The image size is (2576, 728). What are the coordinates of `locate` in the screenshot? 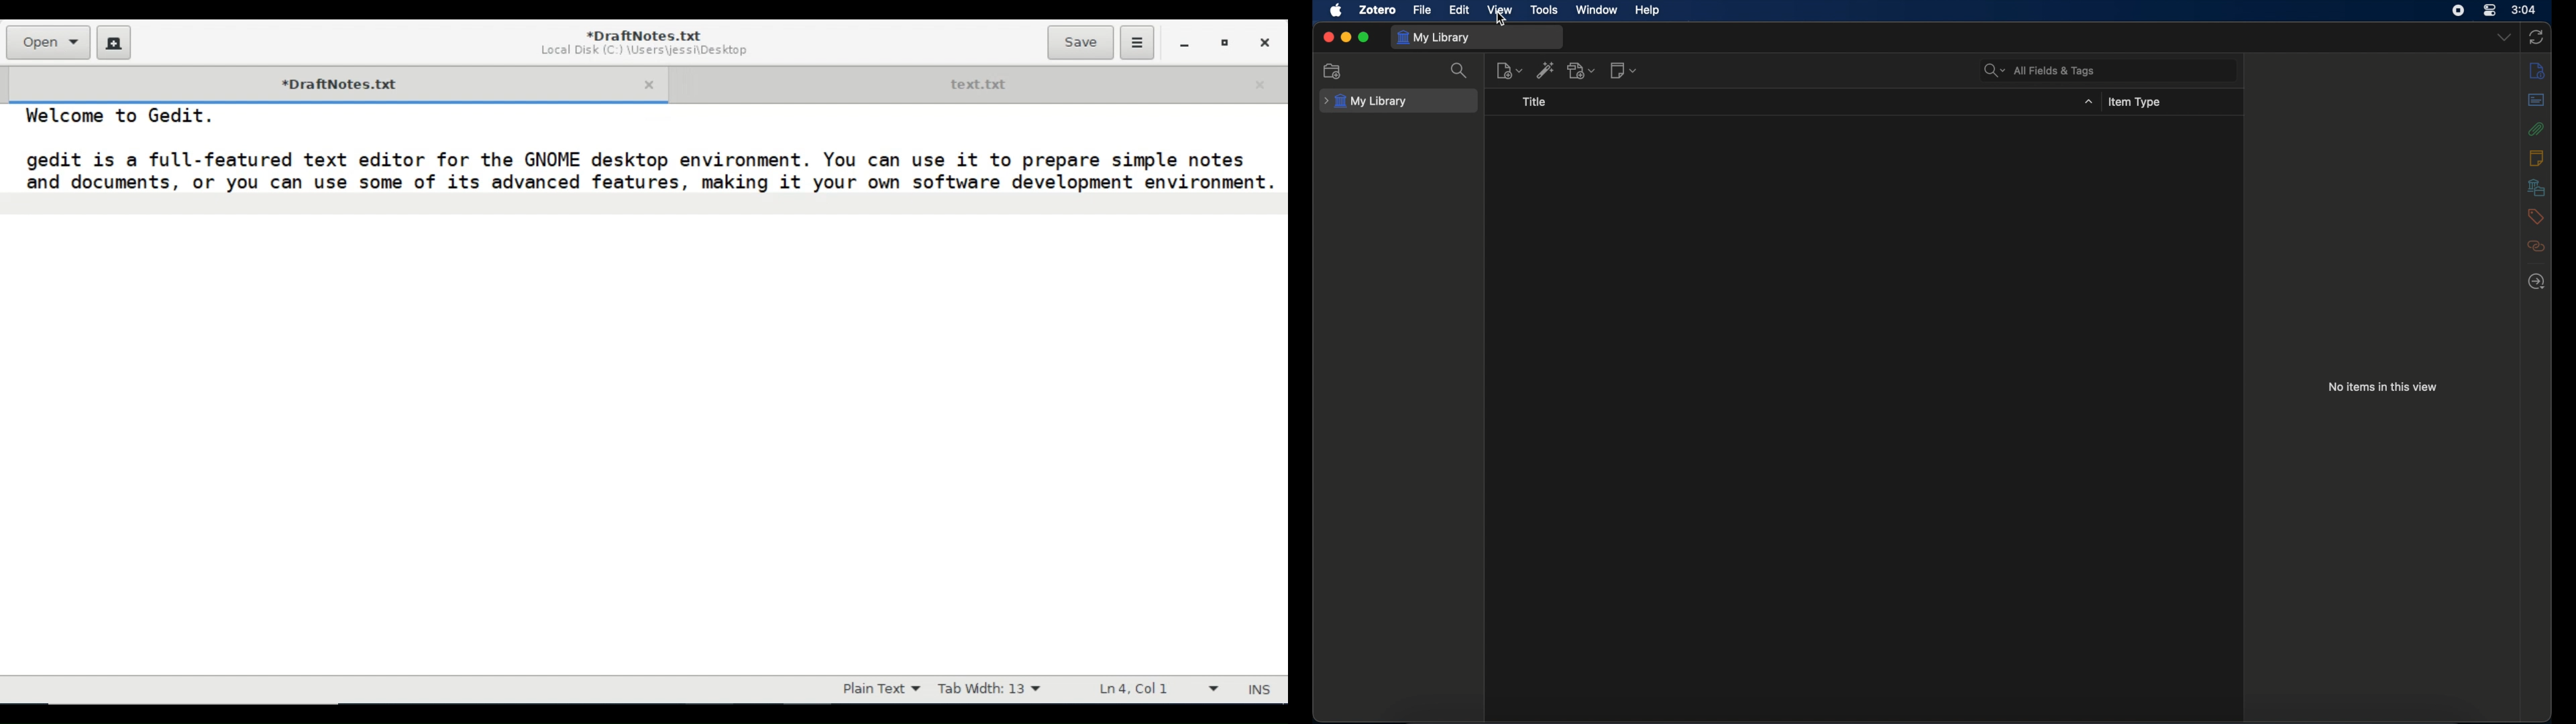 It's located at (2537, 282).